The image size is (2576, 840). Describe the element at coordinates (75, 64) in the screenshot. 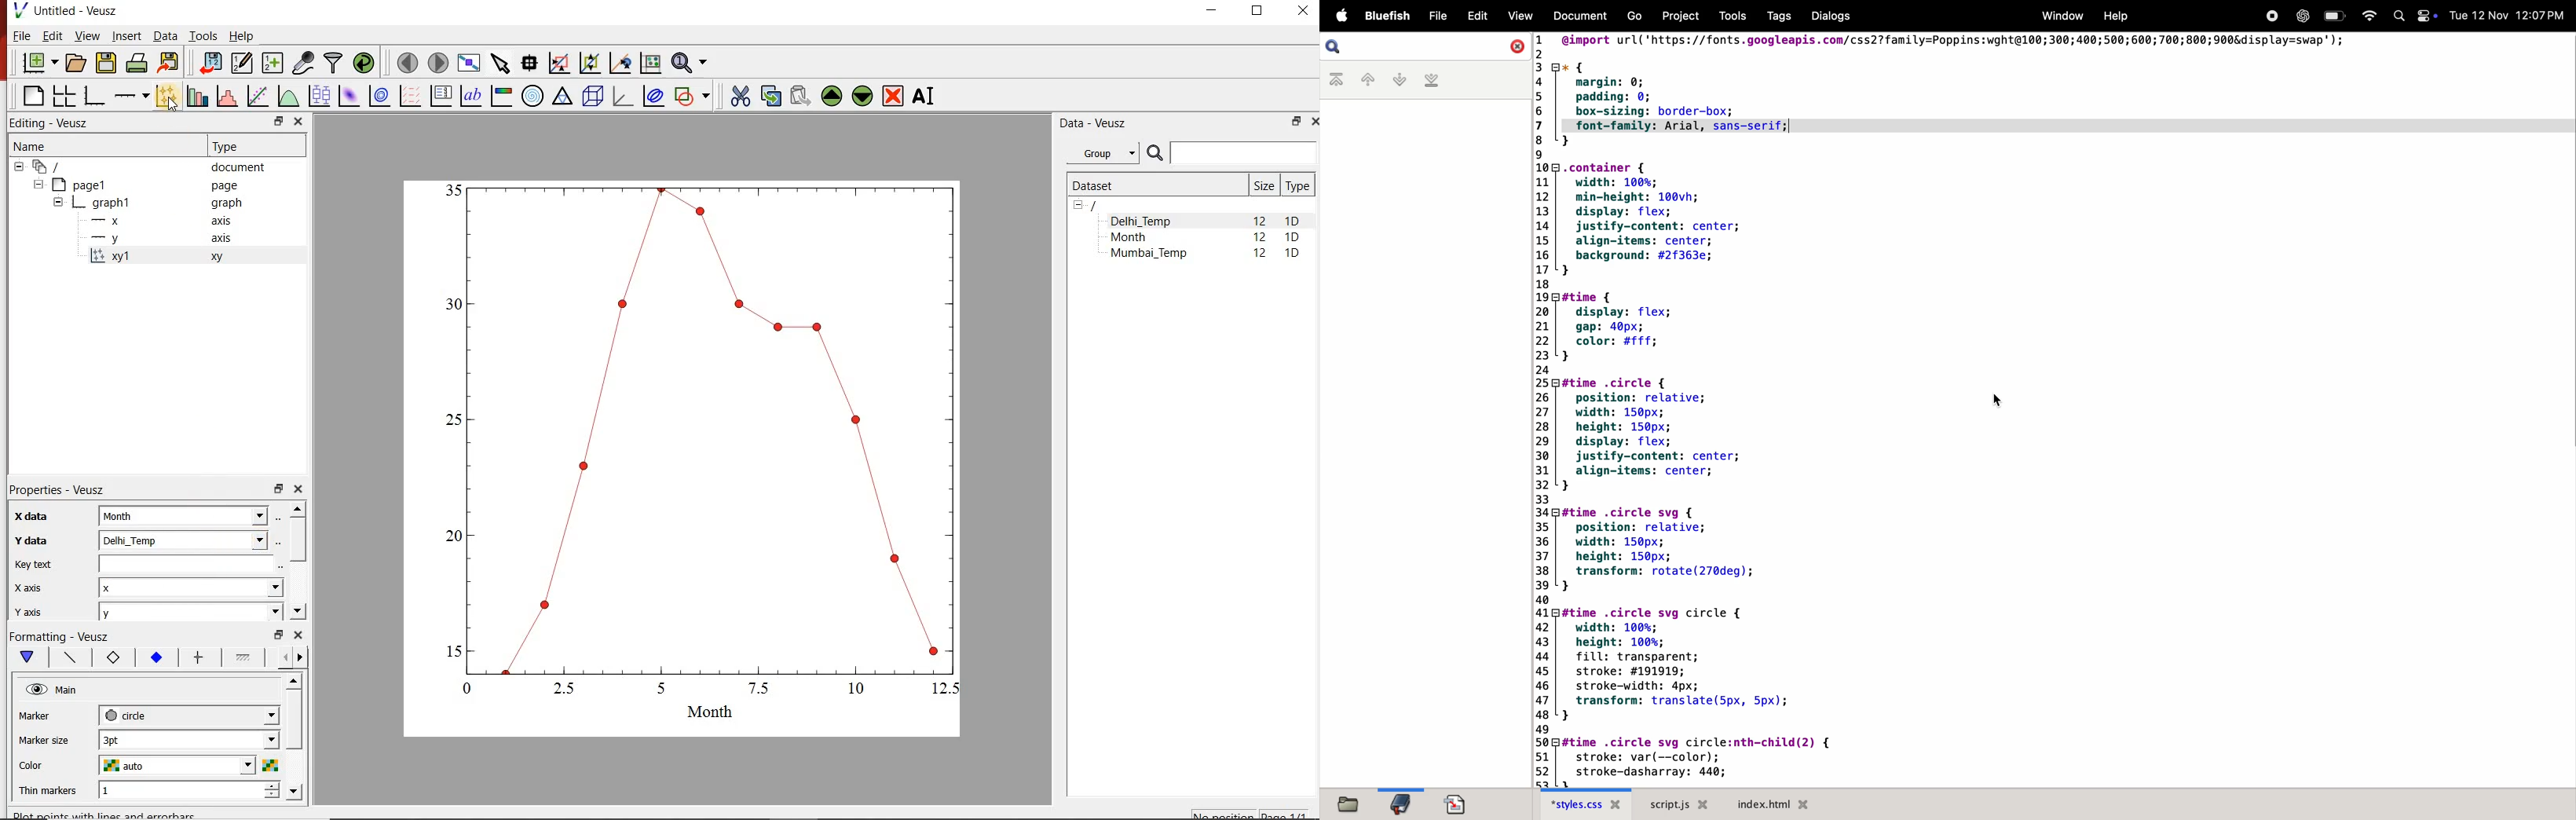

I see `open a document` at that location.